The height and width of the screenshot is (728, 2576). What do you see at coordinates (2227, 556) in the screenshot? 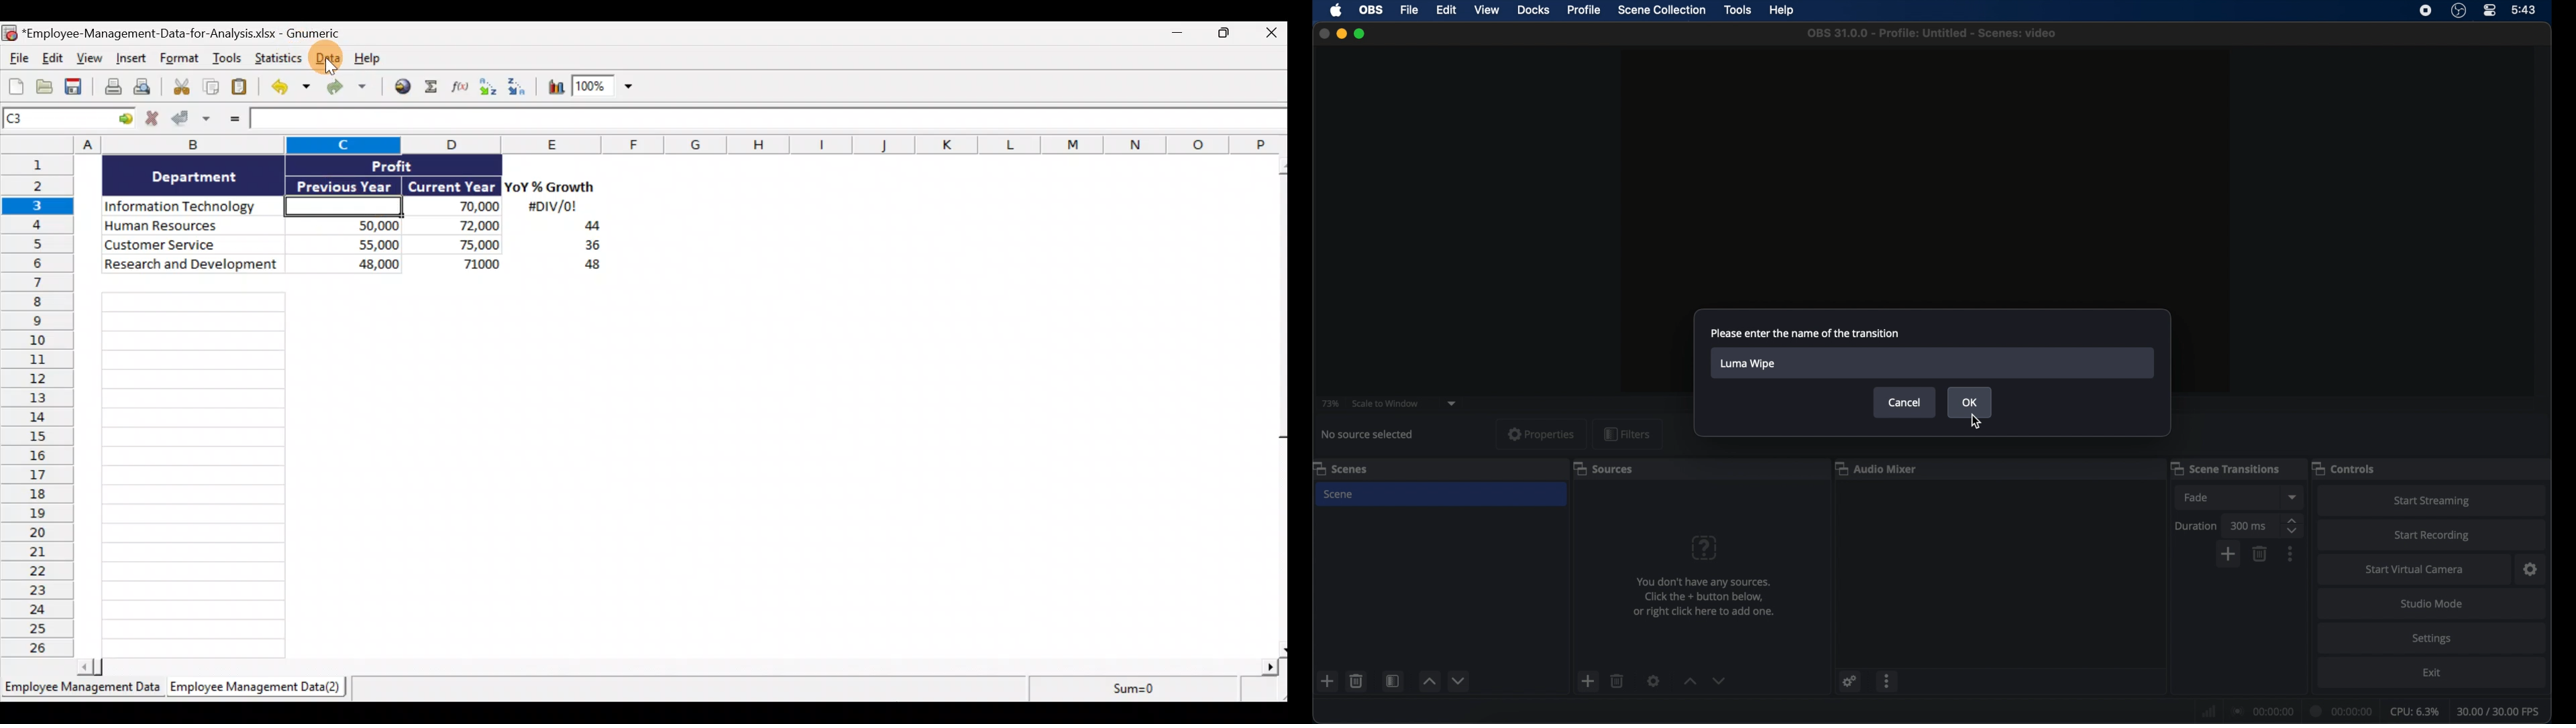
I see `add` at bounding box center [2227, 556].